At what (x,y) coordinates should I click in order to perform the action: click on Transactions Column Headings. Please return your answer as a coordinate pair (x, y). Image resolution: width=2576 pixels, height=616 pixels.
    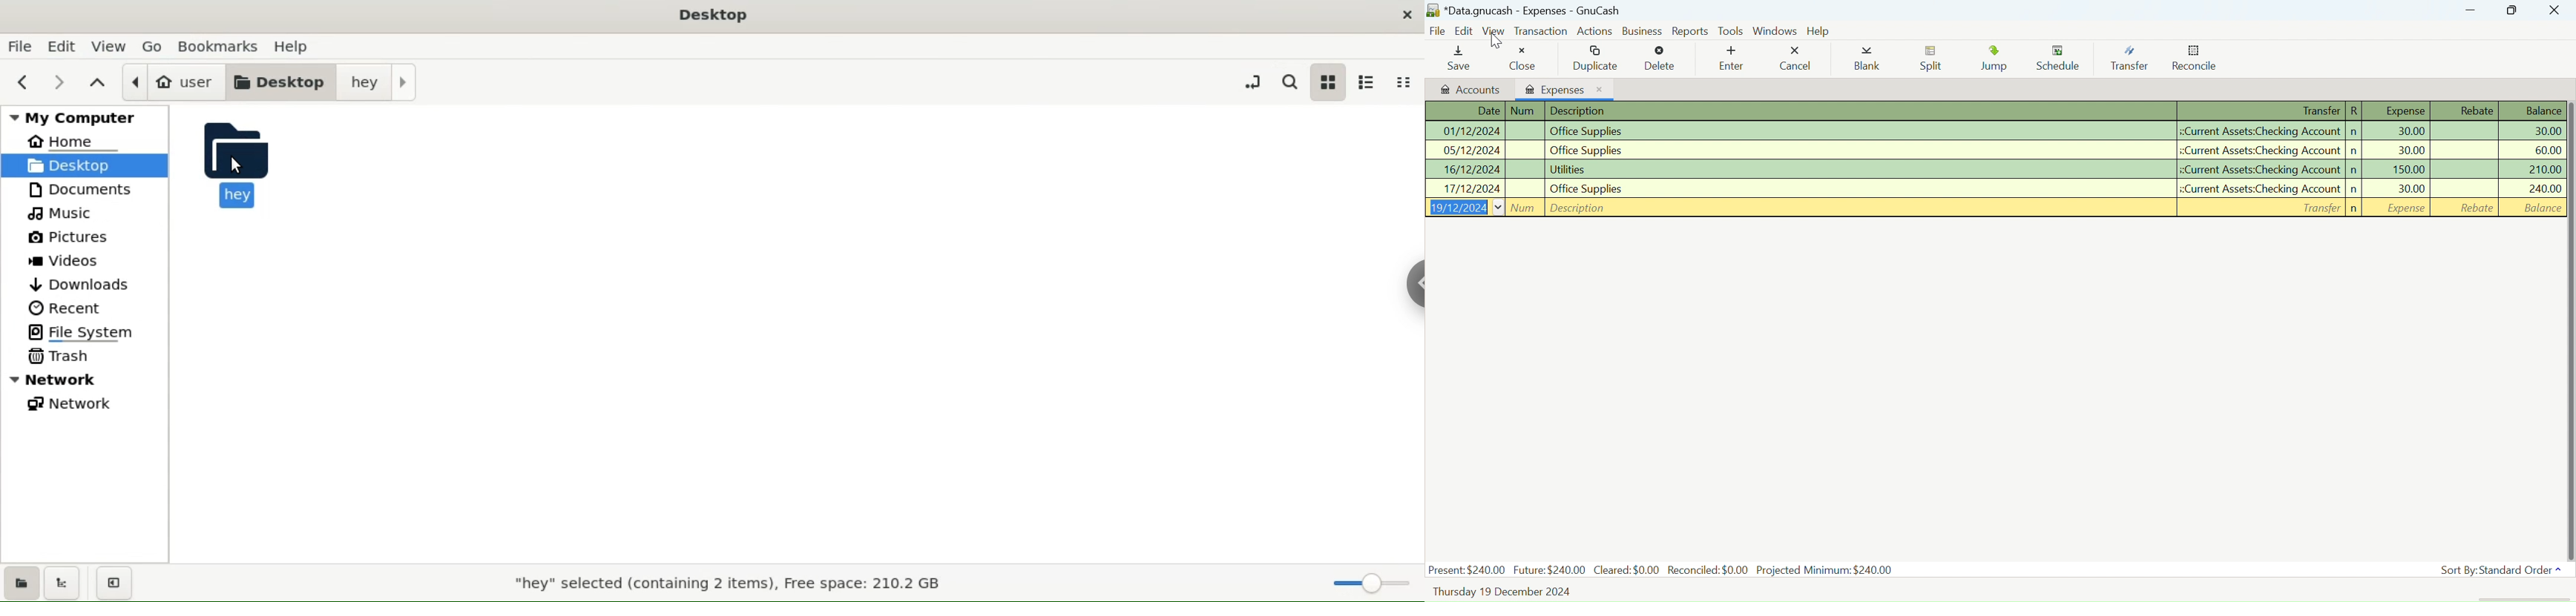
    Looking at the image, I should click on (1993, 112).